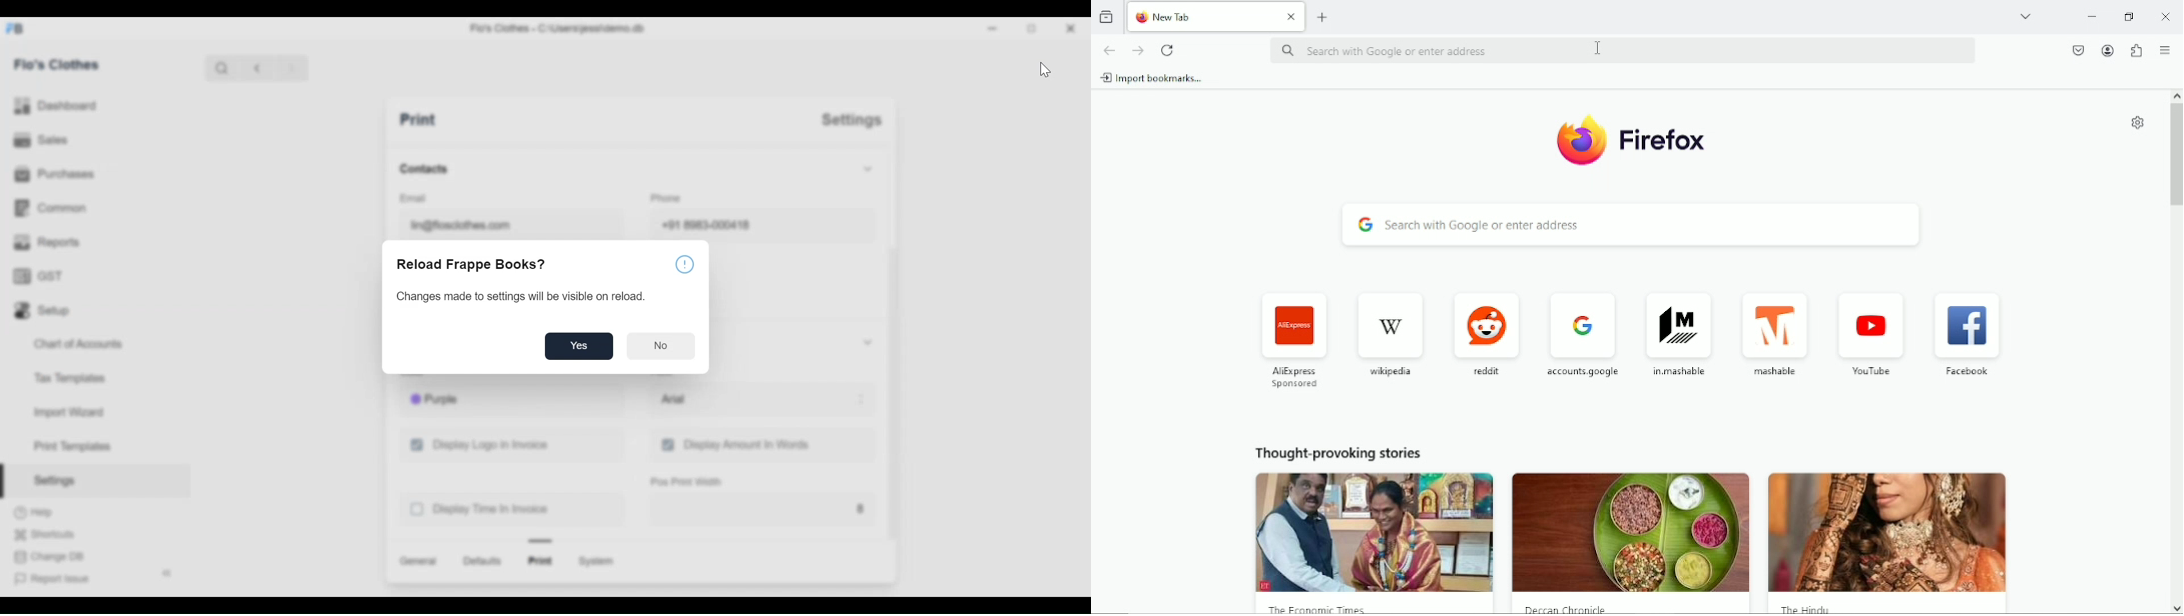 This screenshot has height=616, width=2184. I want to click on No, so click(664, 346).